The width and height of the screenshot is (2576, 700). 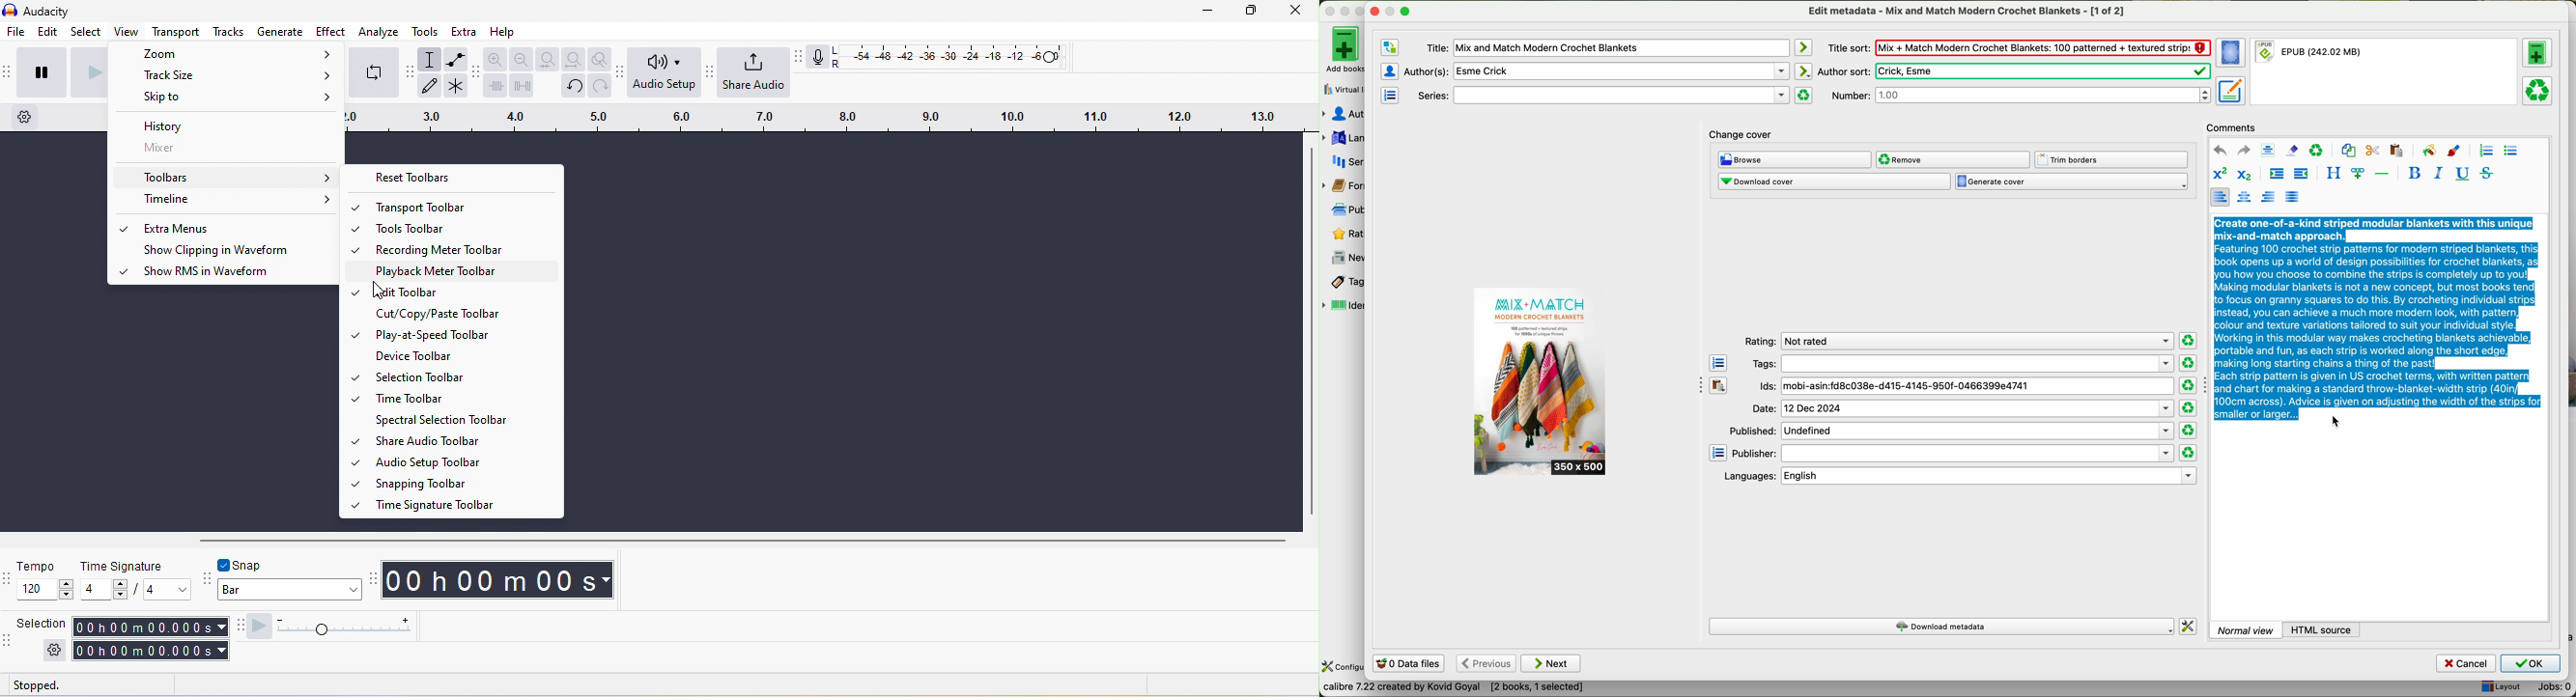 What do you see at coordinates (25, 117) in the screenshot?
I see `timeline settings` at bounding box center [25, 117].